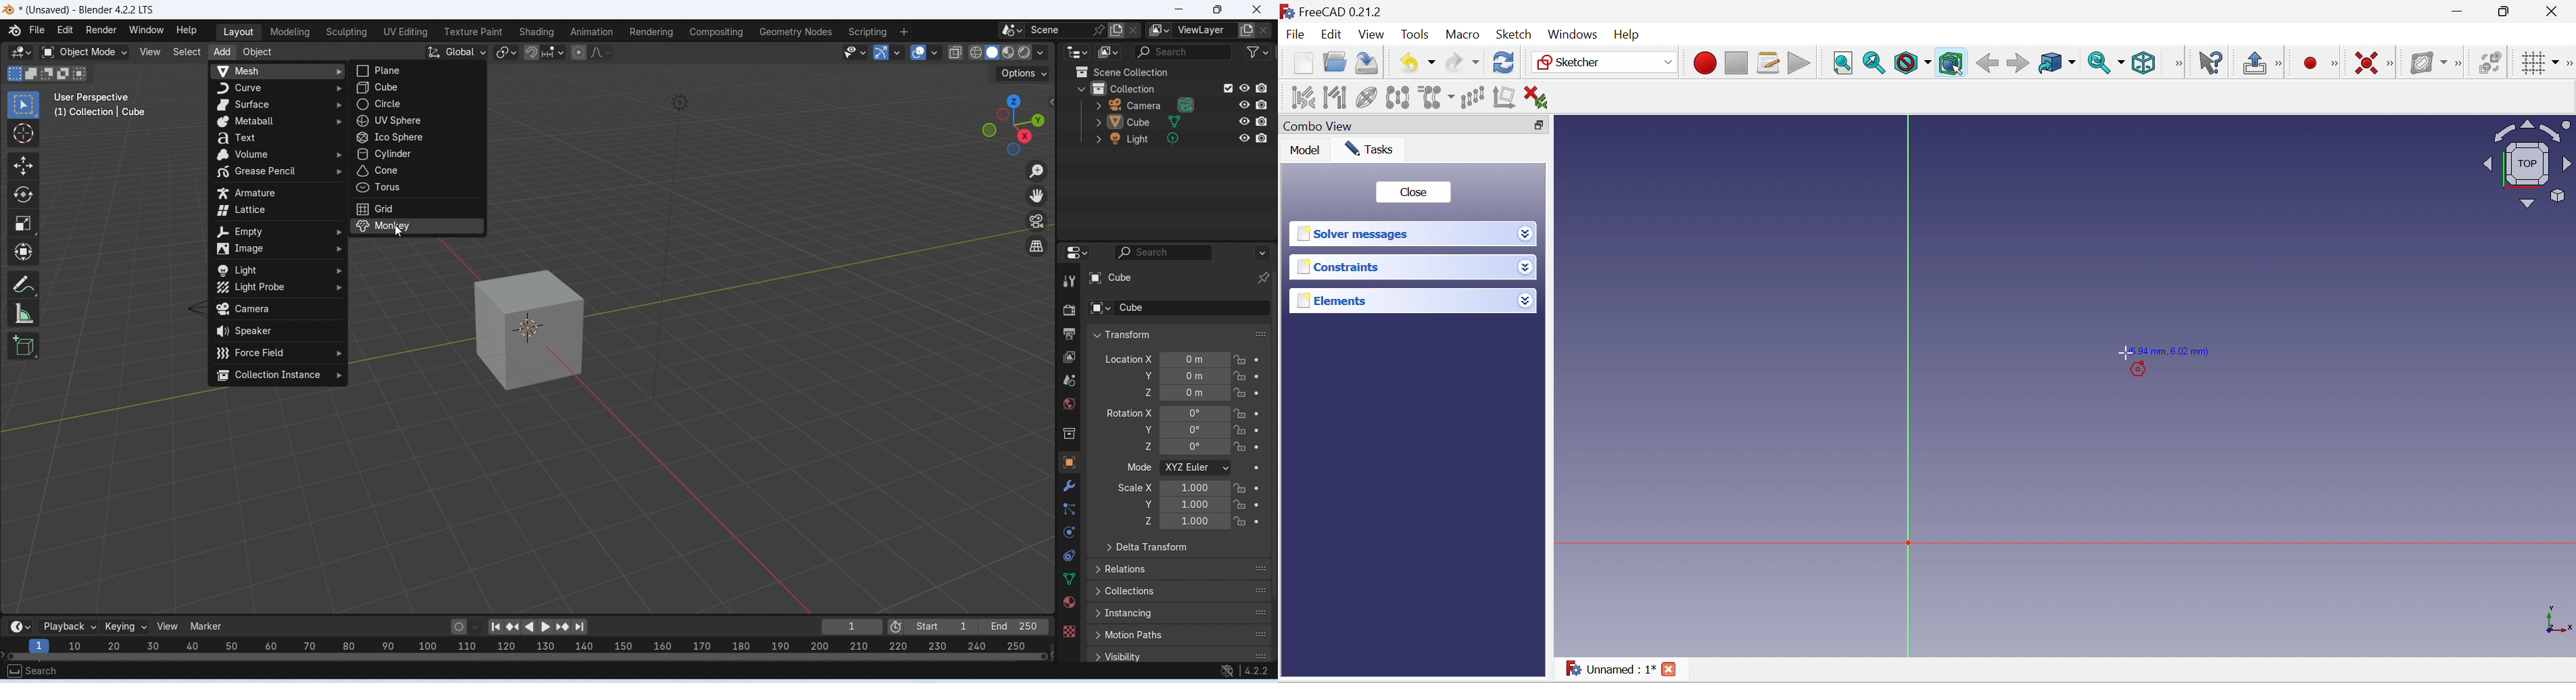 This screenshot has width=2576, height=700. What do you see at coordinates (1195, 487) in the screenshot?
I see `scale` at bounding box center [1195, 487].